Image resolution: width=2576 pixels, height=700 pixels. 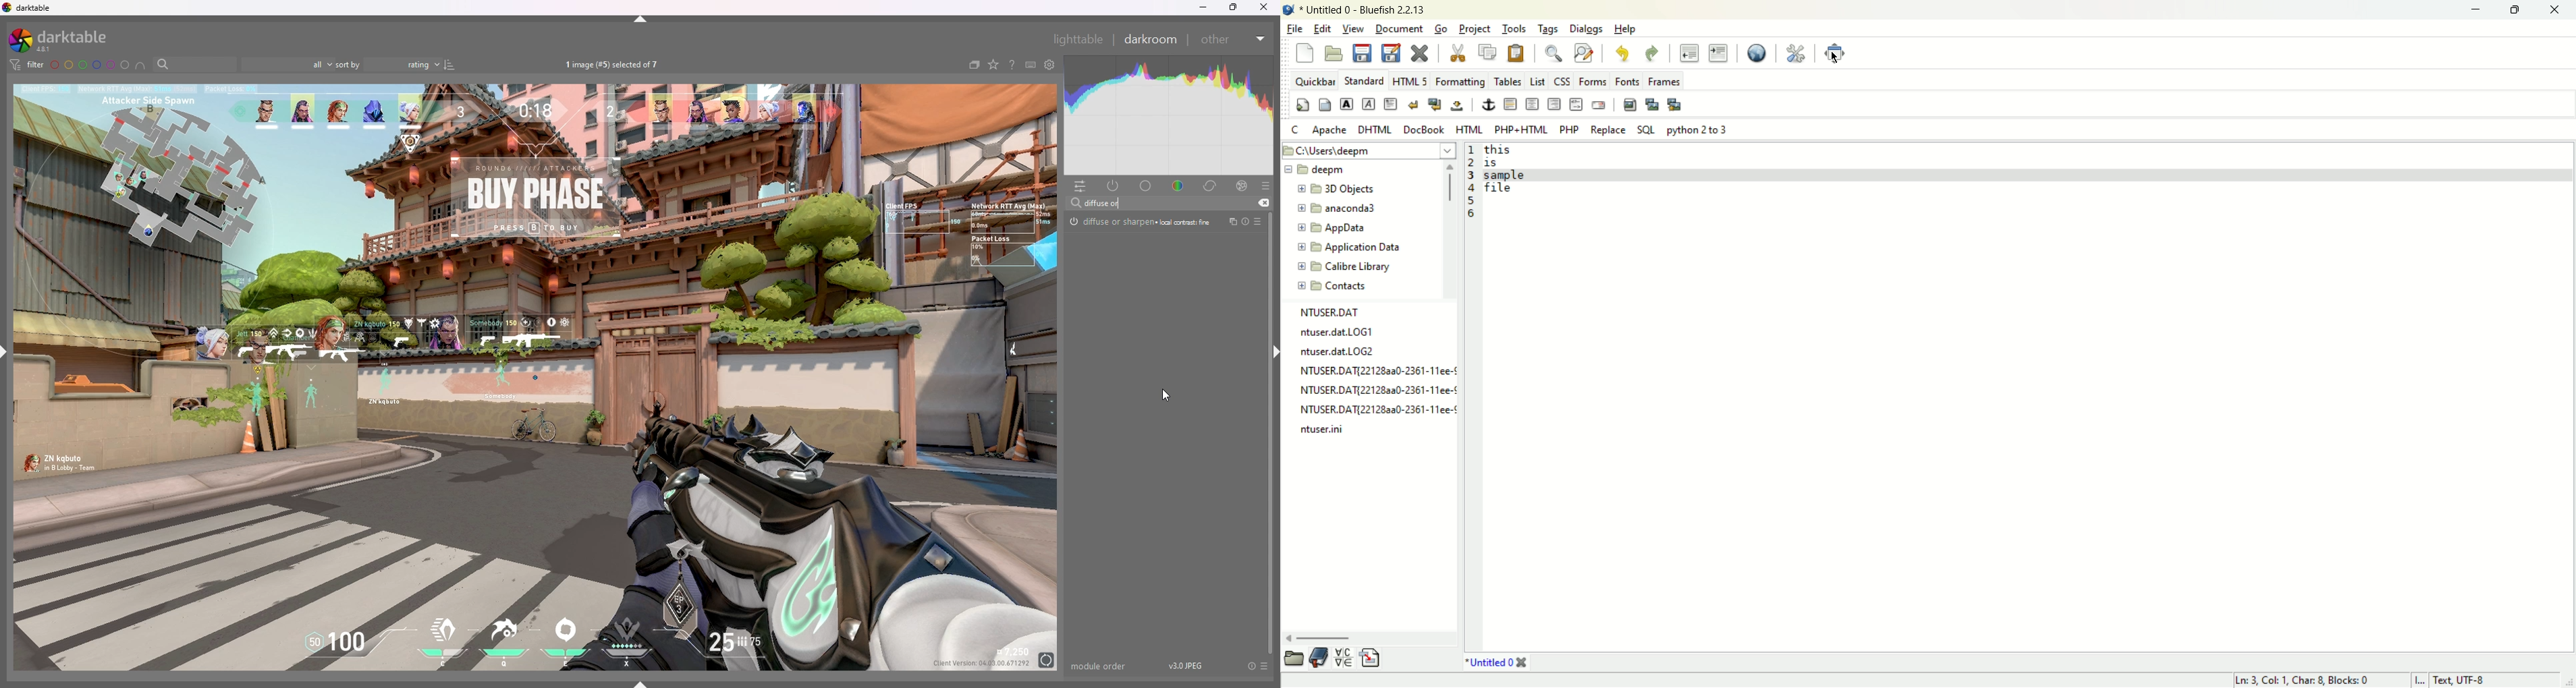 I want to click on sort by, so click(x=388, y=64).